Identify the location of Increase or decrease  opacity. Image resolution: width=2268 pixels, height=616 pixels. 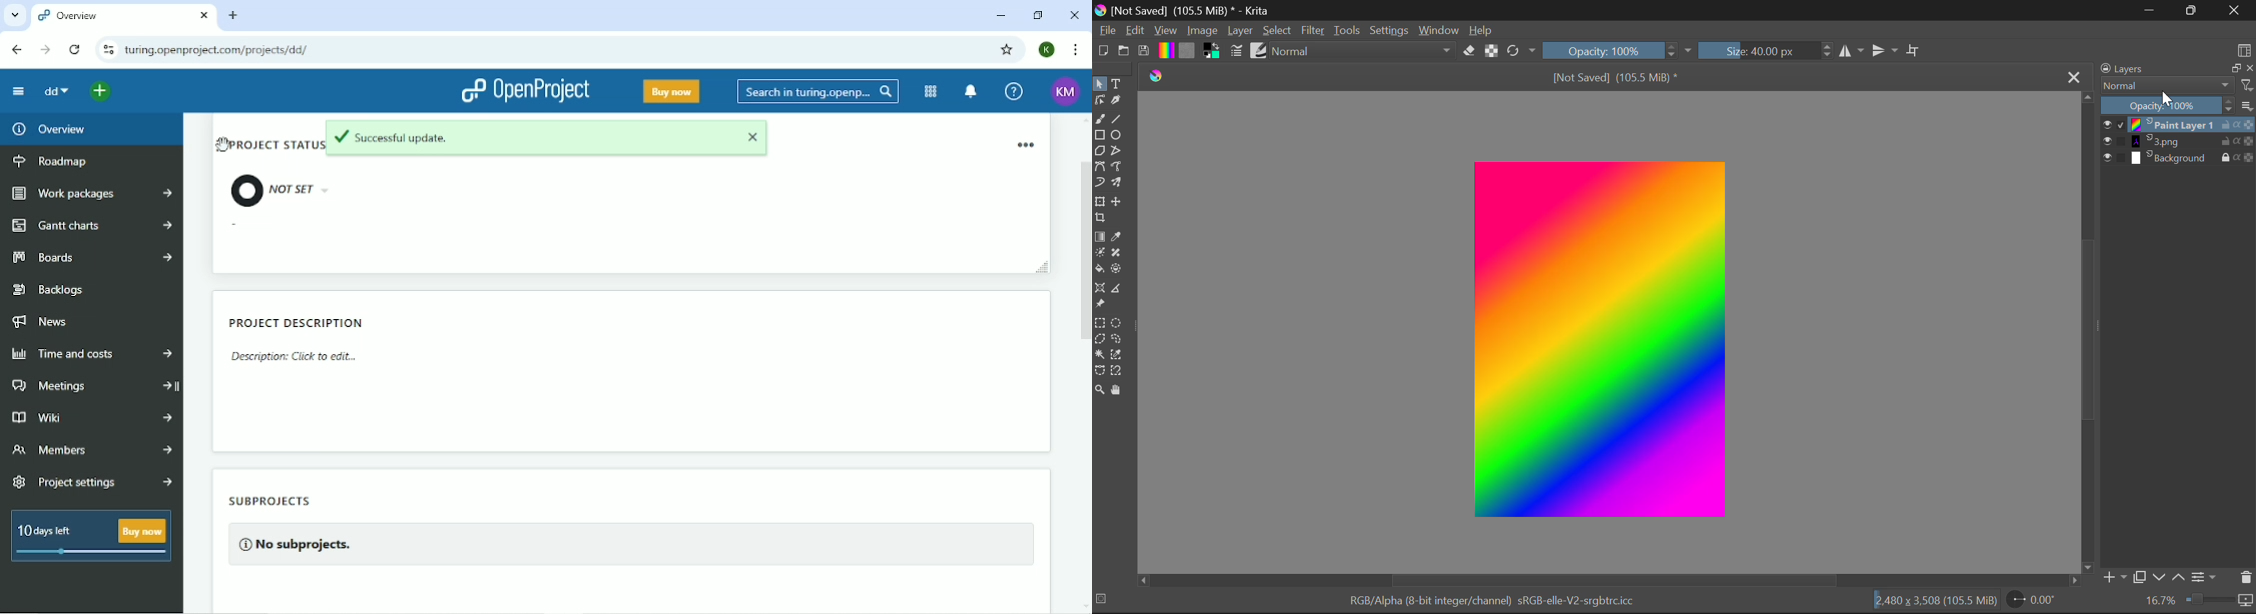
(1673, 52).